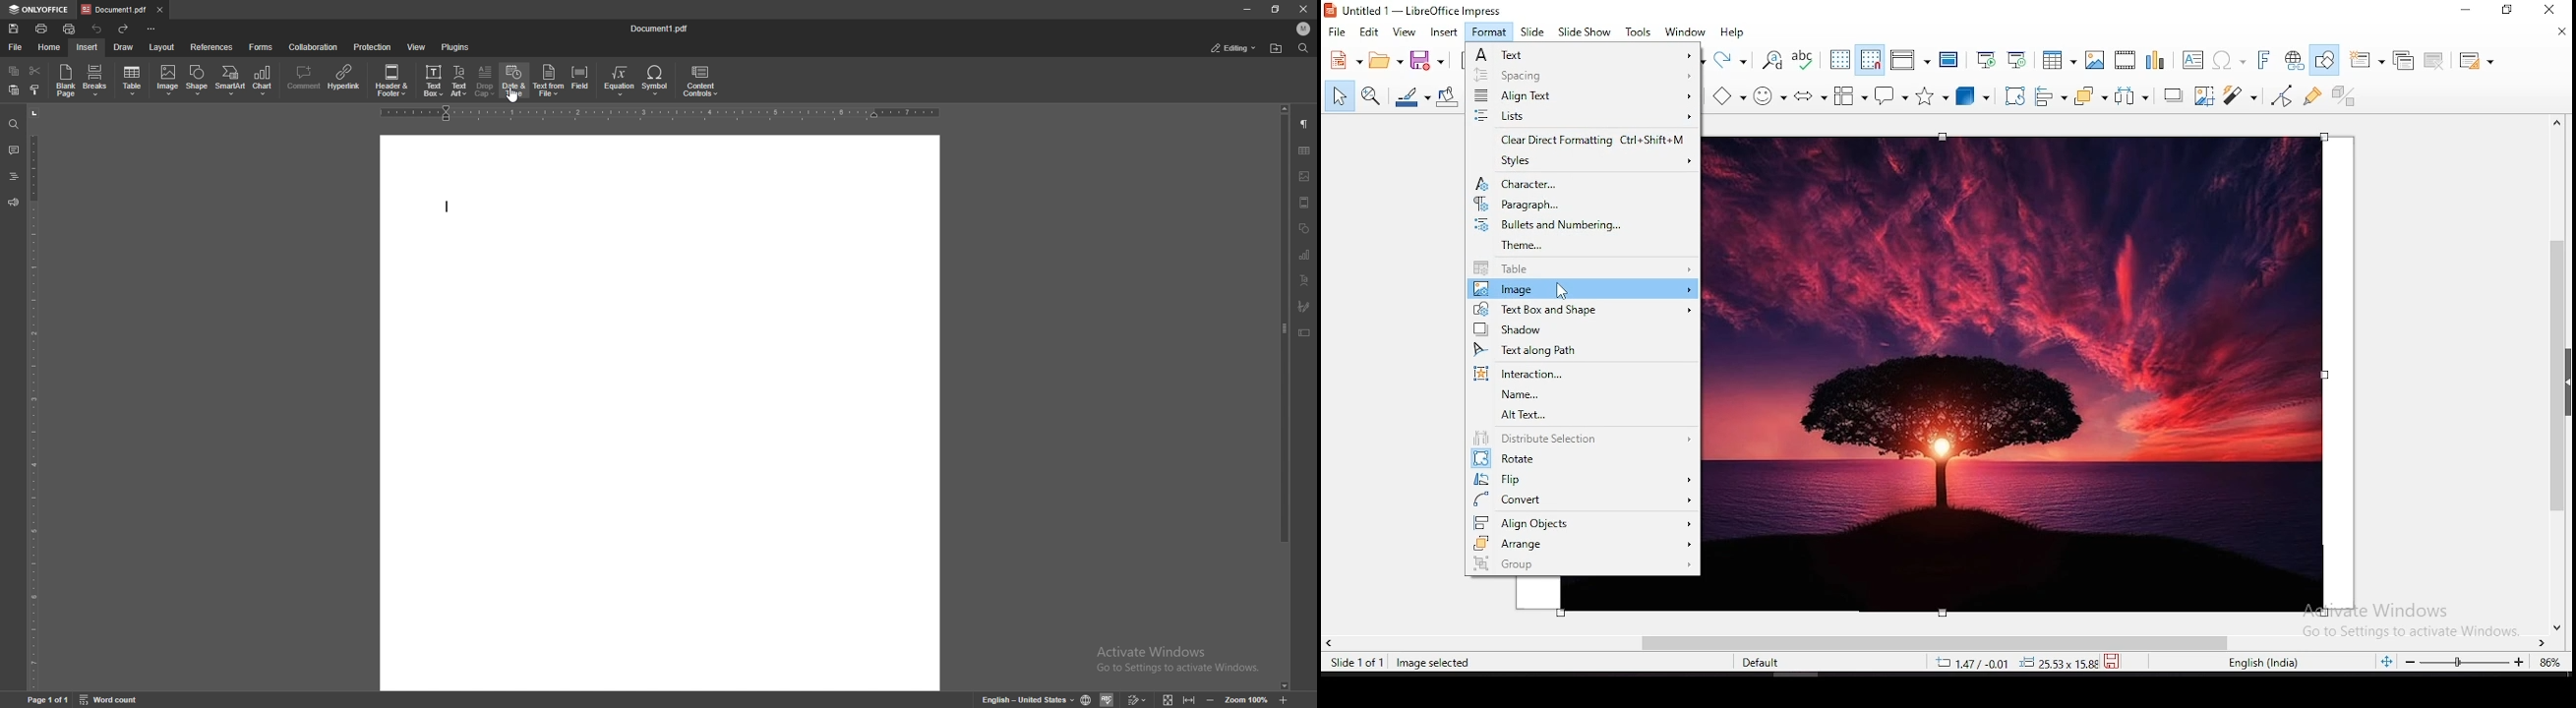 The height and width of the screenshot is (728, 2576). I want to click on fit slide to current window, so click(2389, 662).